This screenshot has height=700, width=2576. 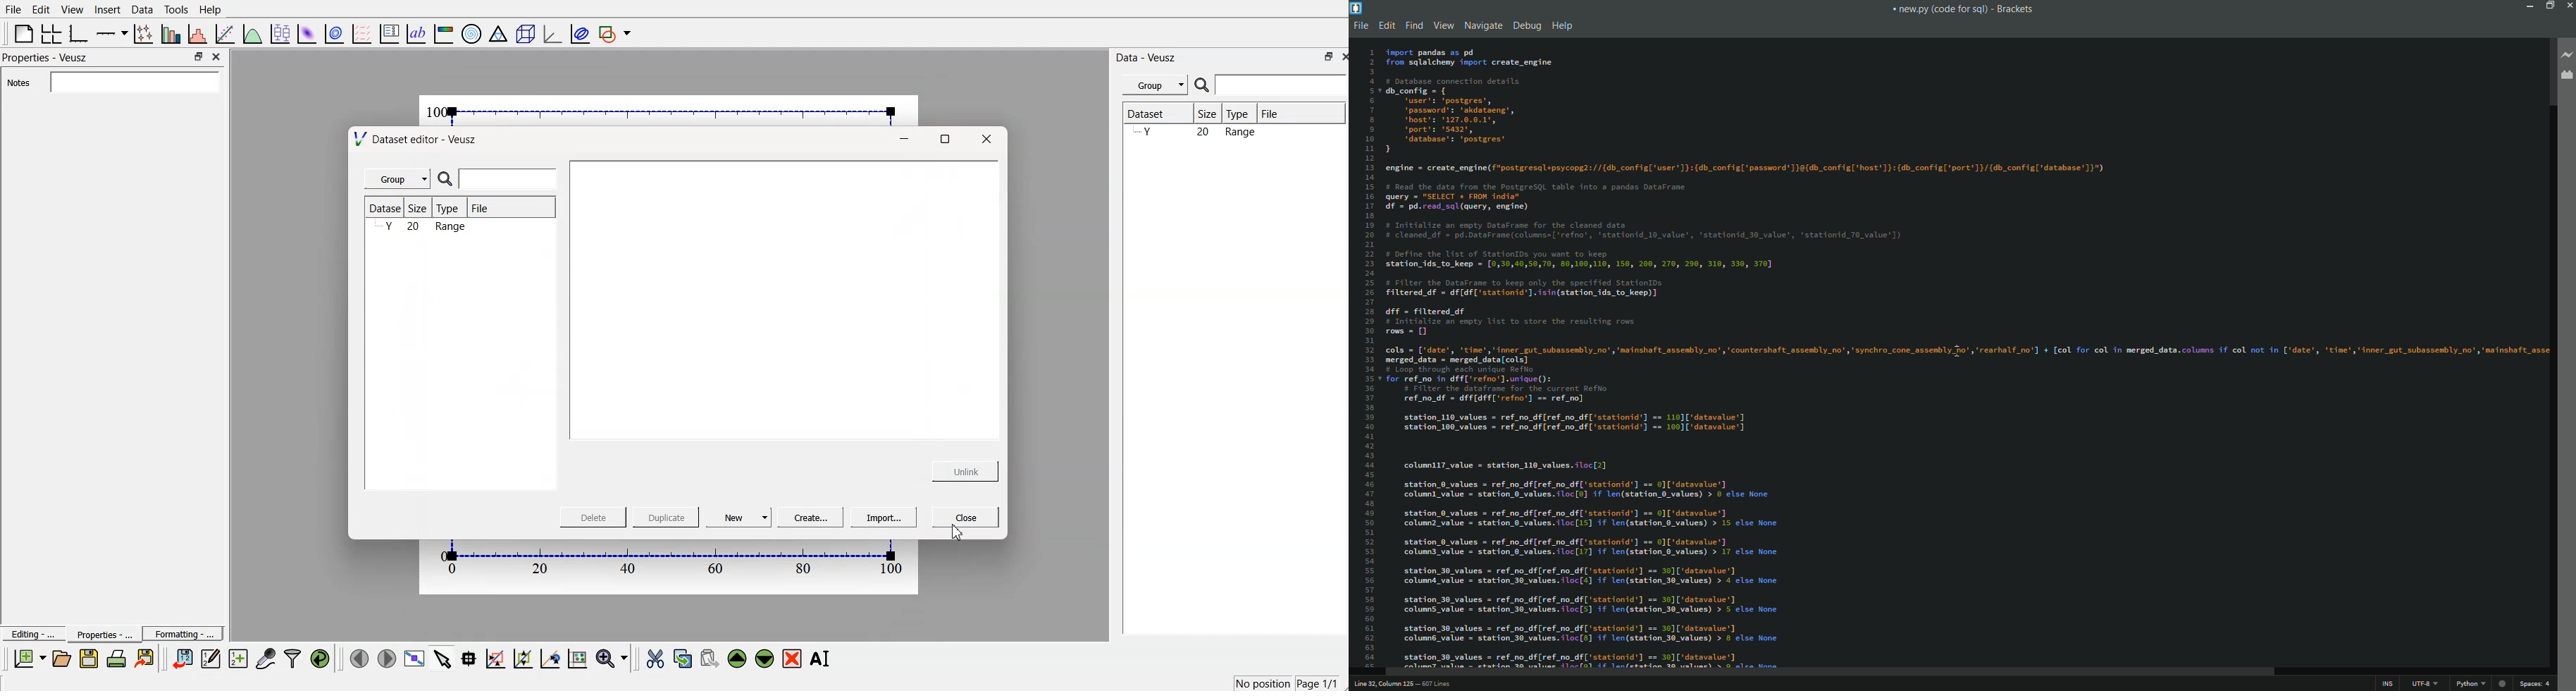 I want to click on line numbers, so click(x=1367, y=358).